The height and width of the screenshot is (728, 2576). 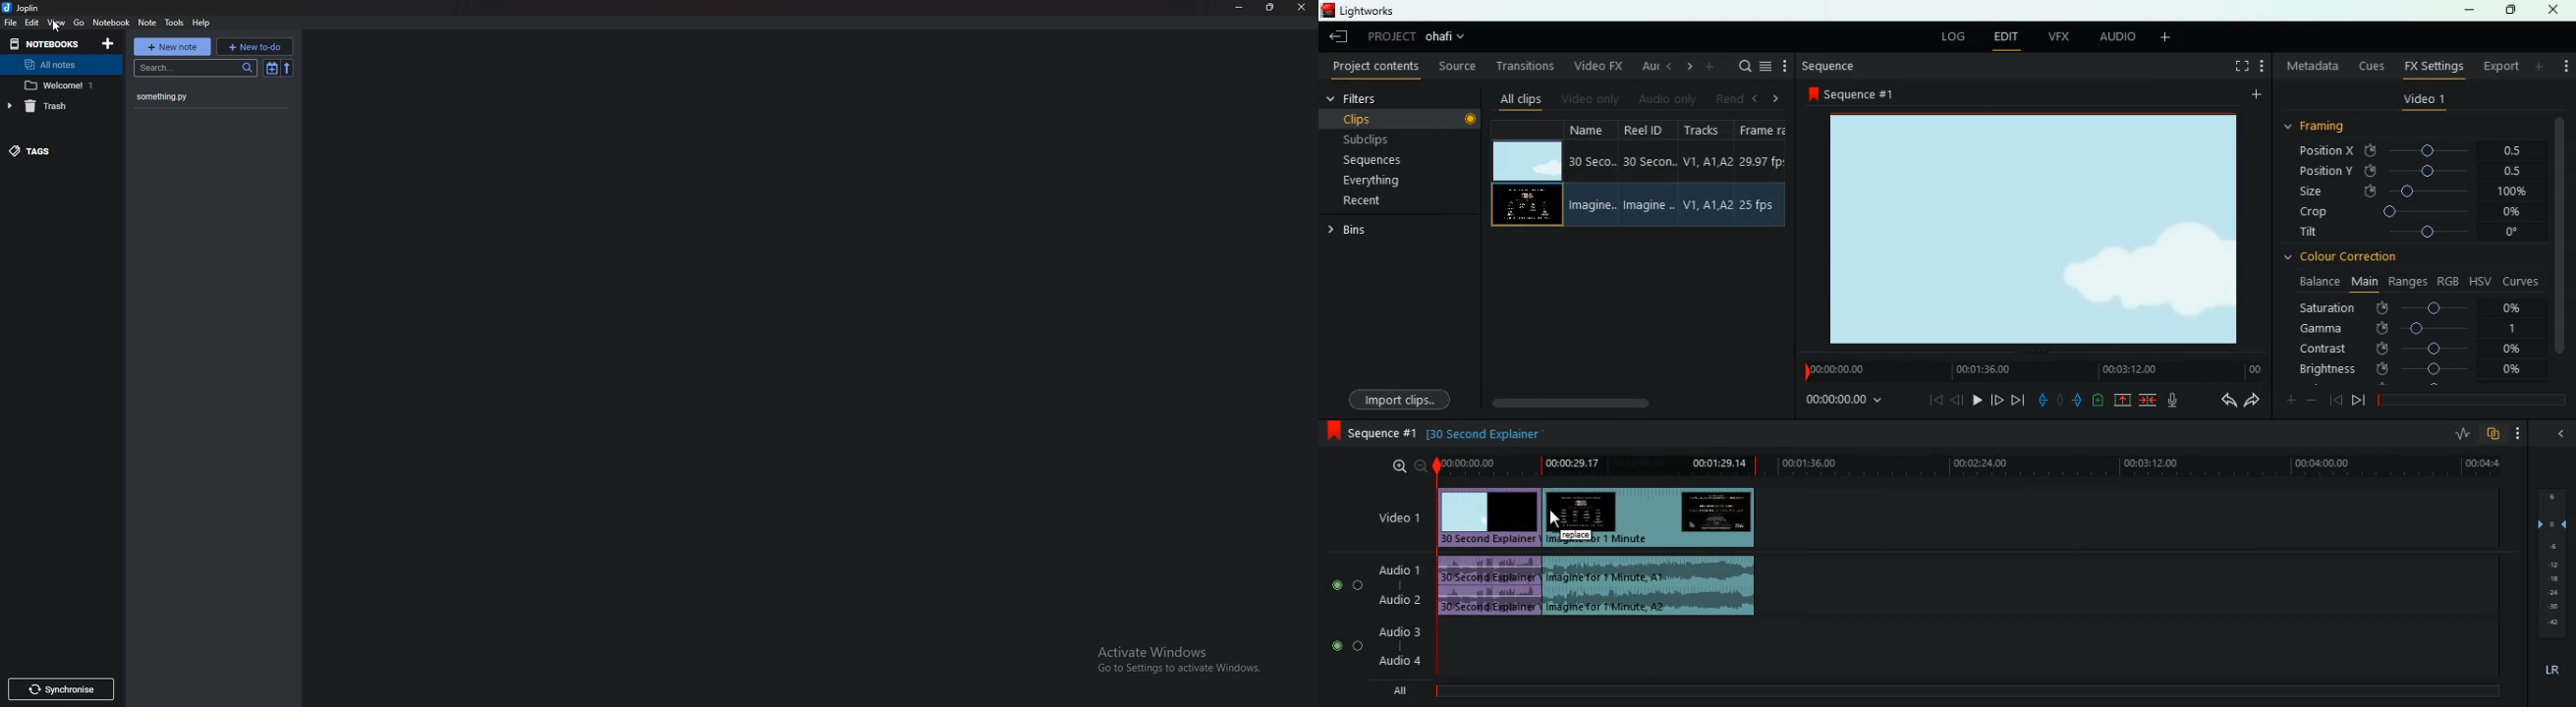 I want to click on export, so click(x=2499, y=67).